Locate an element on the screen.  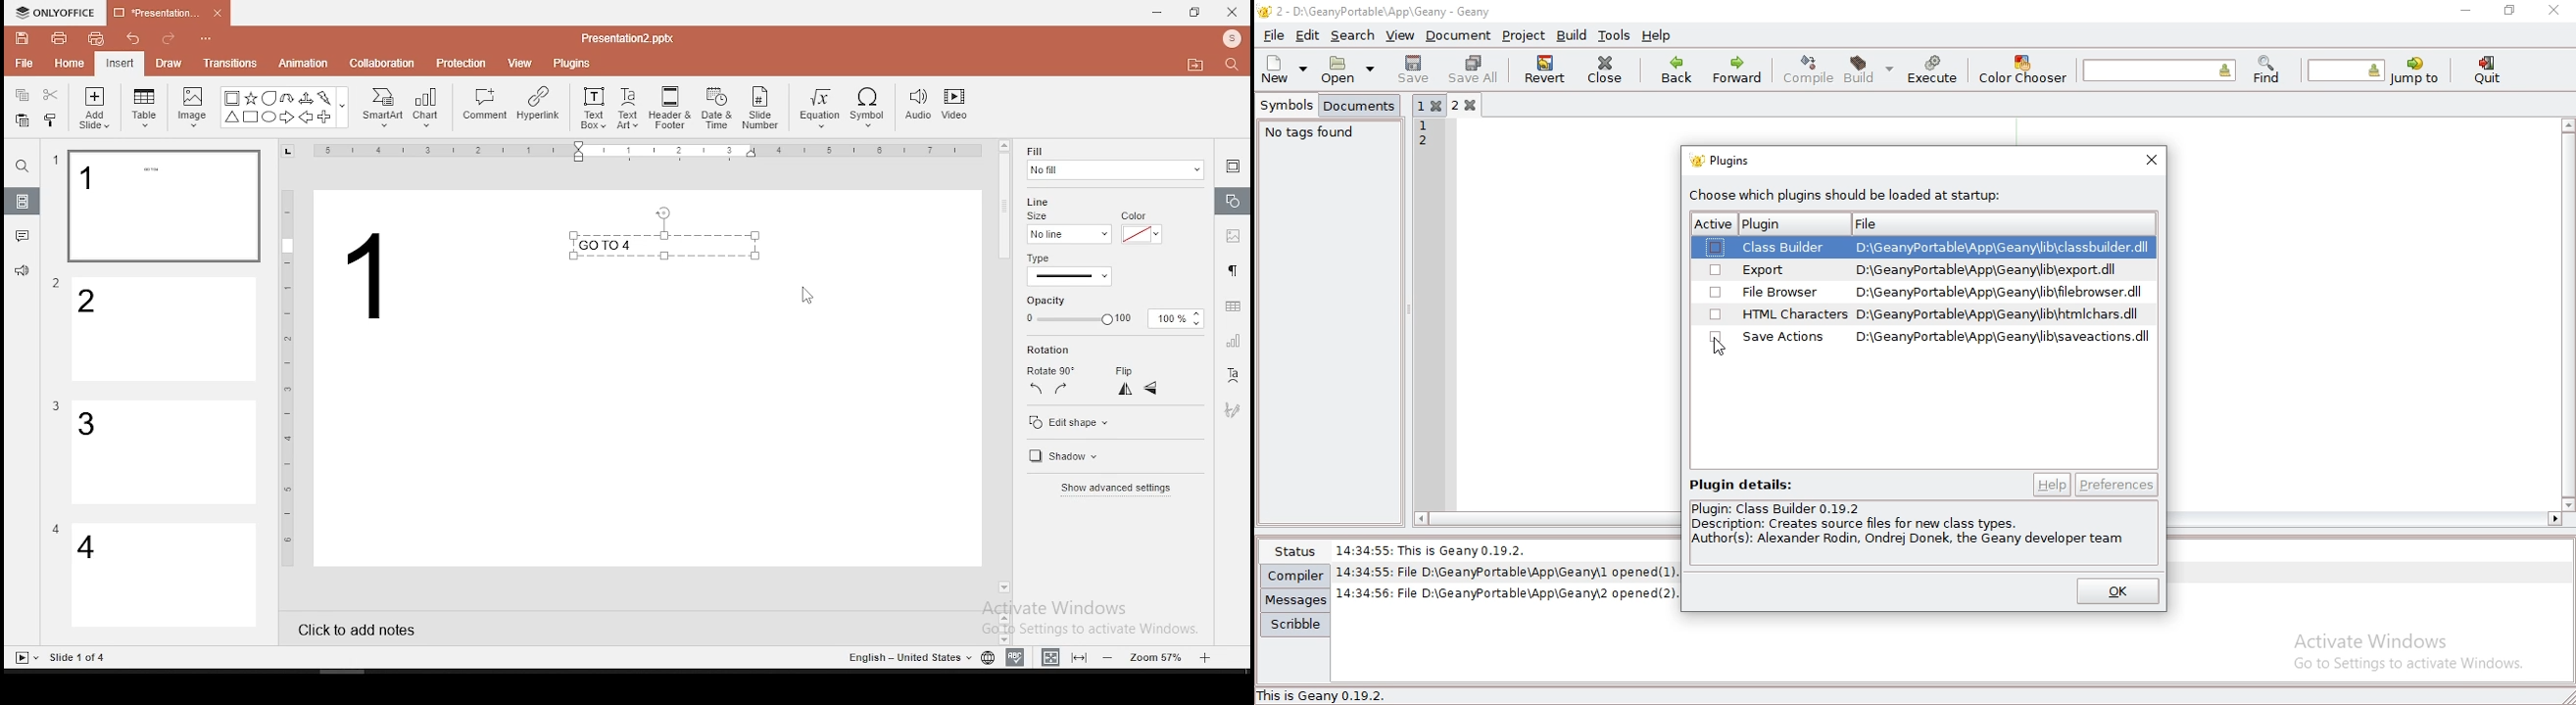
copy is located at coordinates (22, 95).